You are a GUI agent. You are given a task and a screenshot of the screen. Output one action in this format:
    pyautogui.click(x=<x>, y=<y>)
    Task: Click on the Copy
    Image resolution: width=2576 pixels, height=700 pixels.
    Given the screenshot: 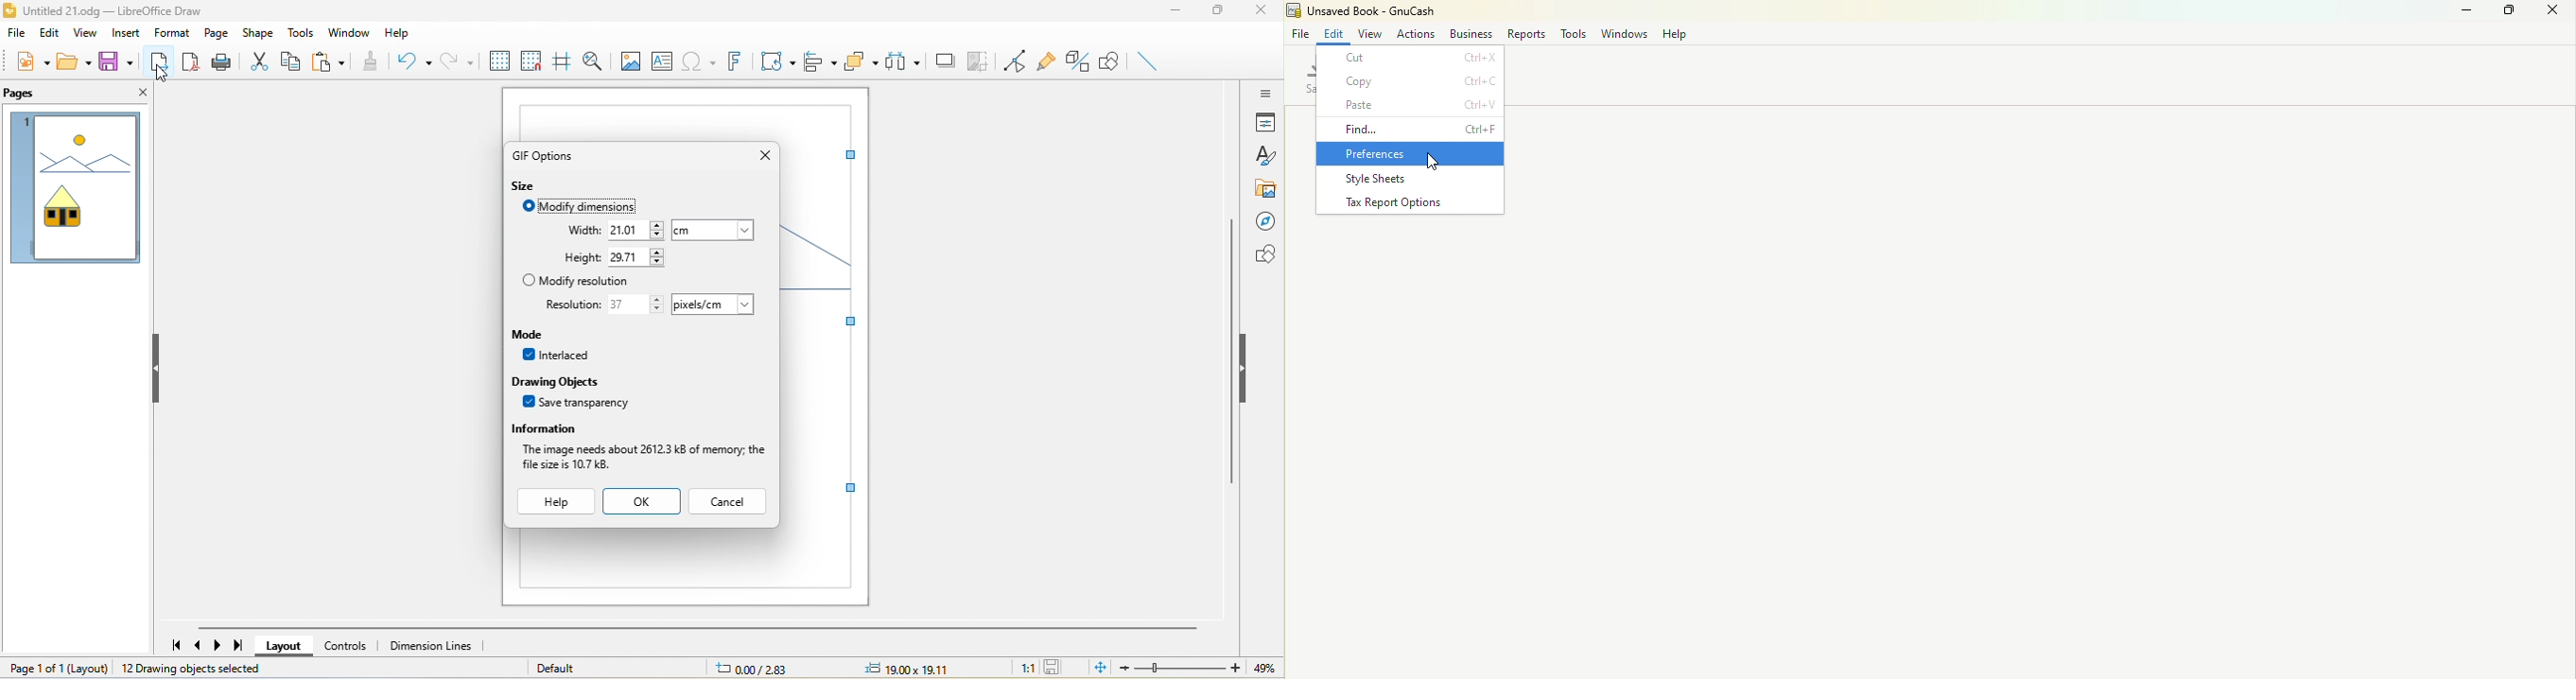 What is the action you would take?
    pyautogui.click(x=1412, y=81)
    